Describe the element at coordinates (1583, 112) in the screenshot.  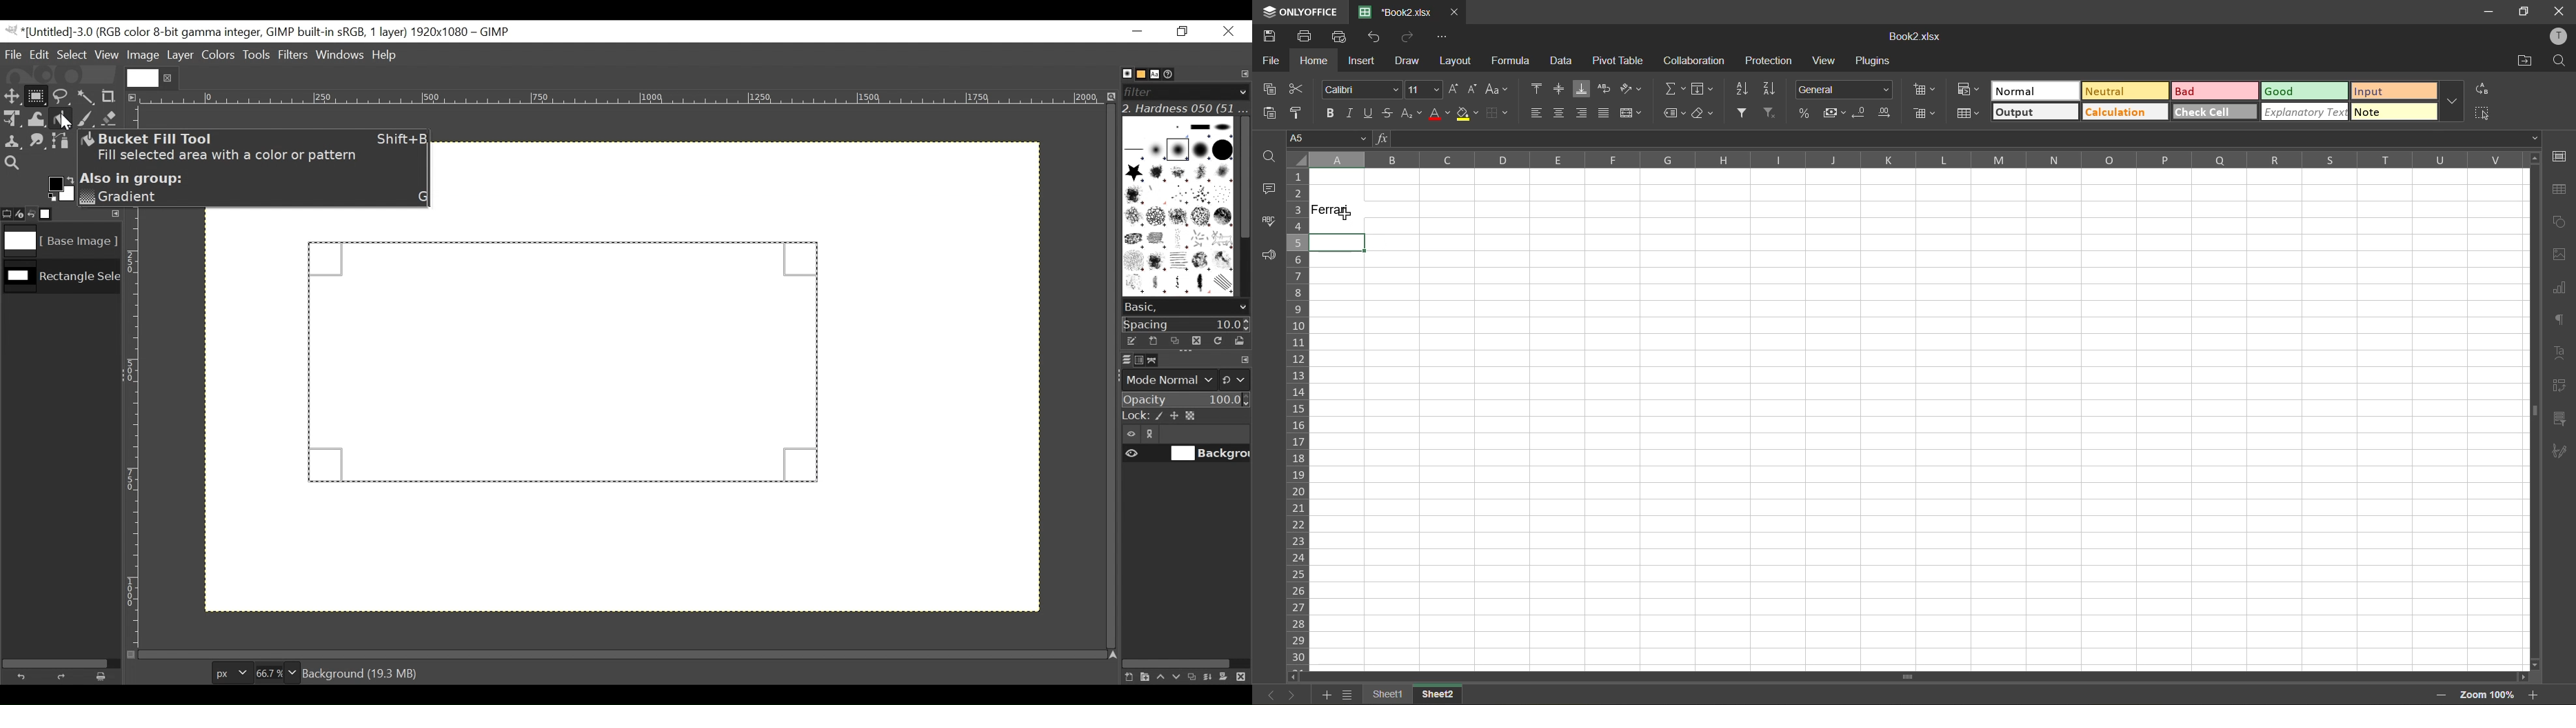
I see `align right` at that location.